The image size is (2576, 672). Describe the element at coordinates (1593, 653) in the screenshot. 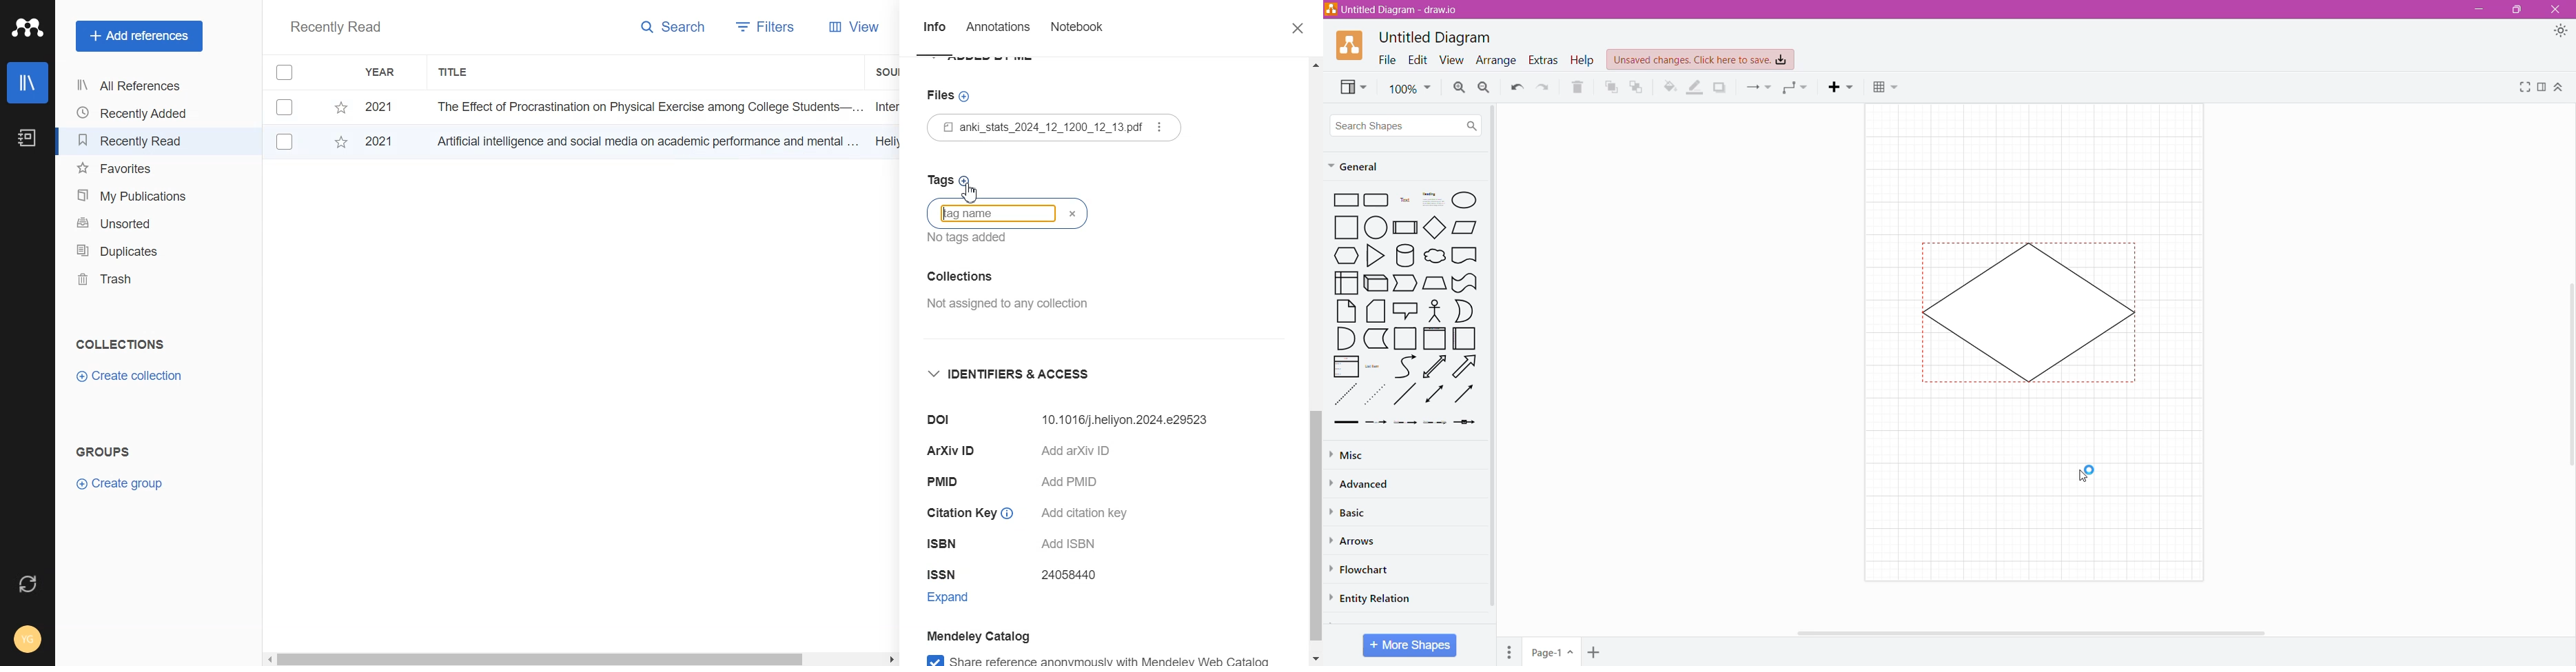

I see `Insert Page` at that location.